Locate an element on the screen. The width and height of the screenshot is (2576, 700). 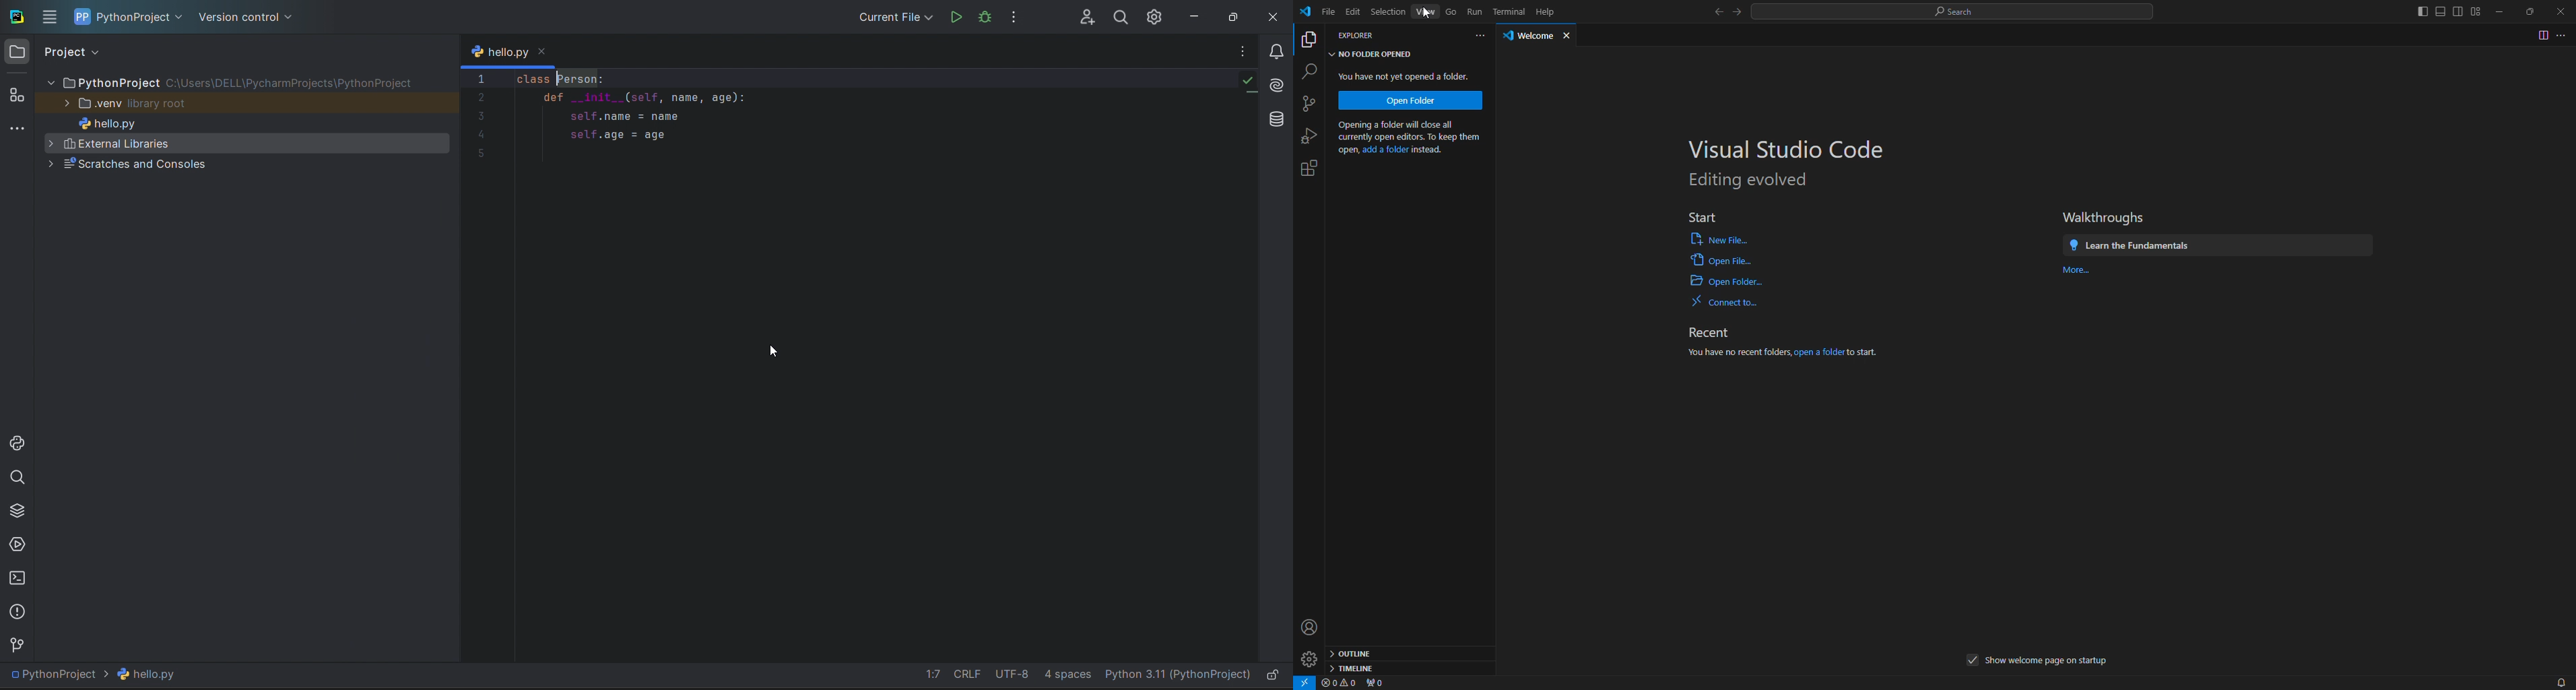
Selection is located at coordinates (1386, 11).